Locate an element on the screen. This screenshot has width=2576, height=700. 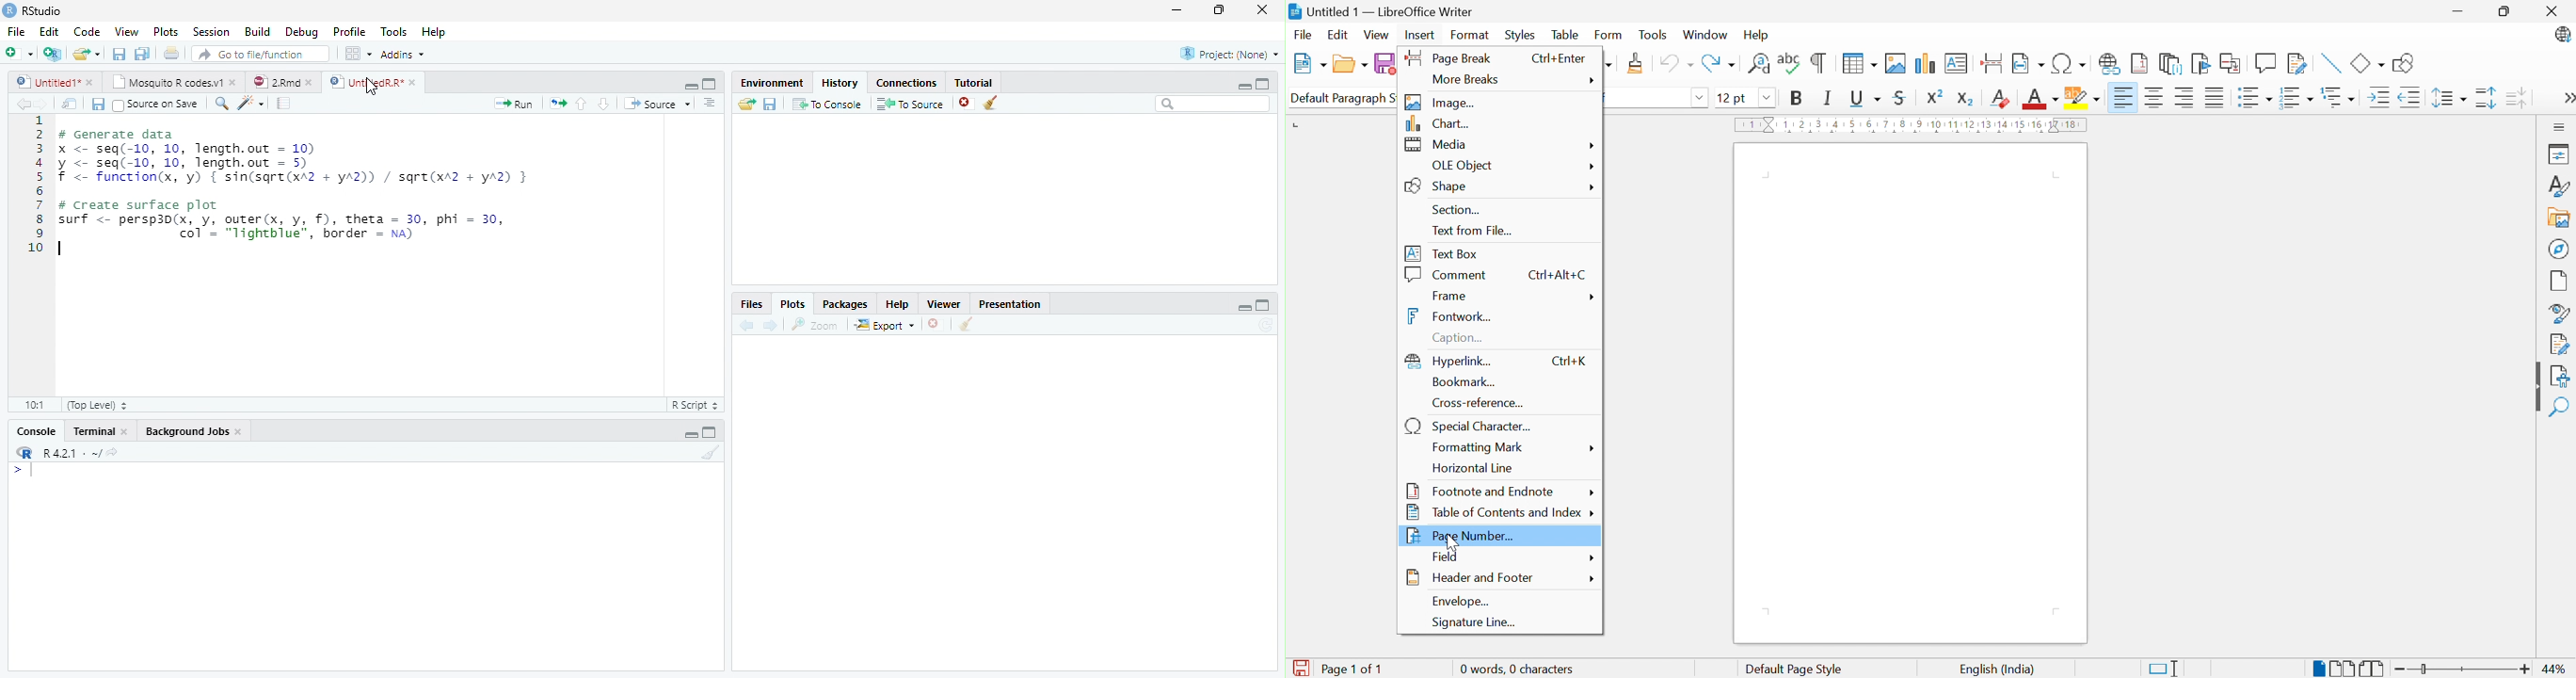
Caption... is located at coordinates (1463, 339).